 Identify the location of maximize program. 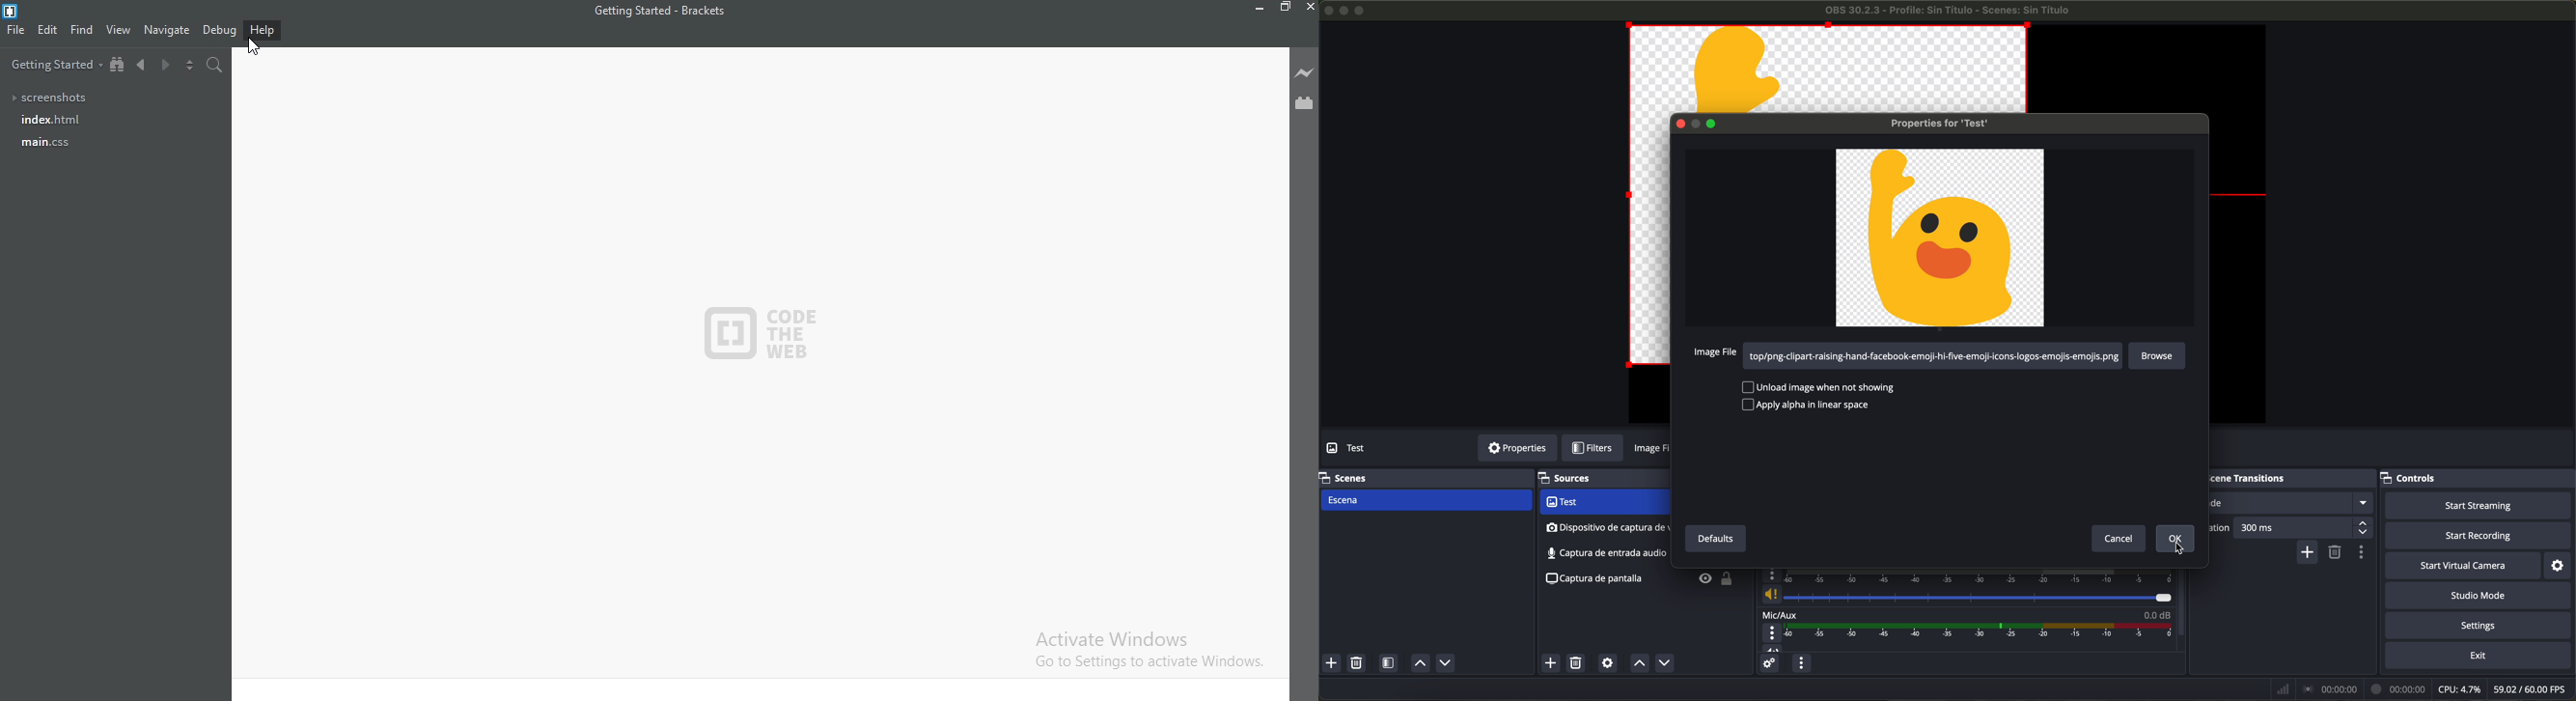
(1361, 9).